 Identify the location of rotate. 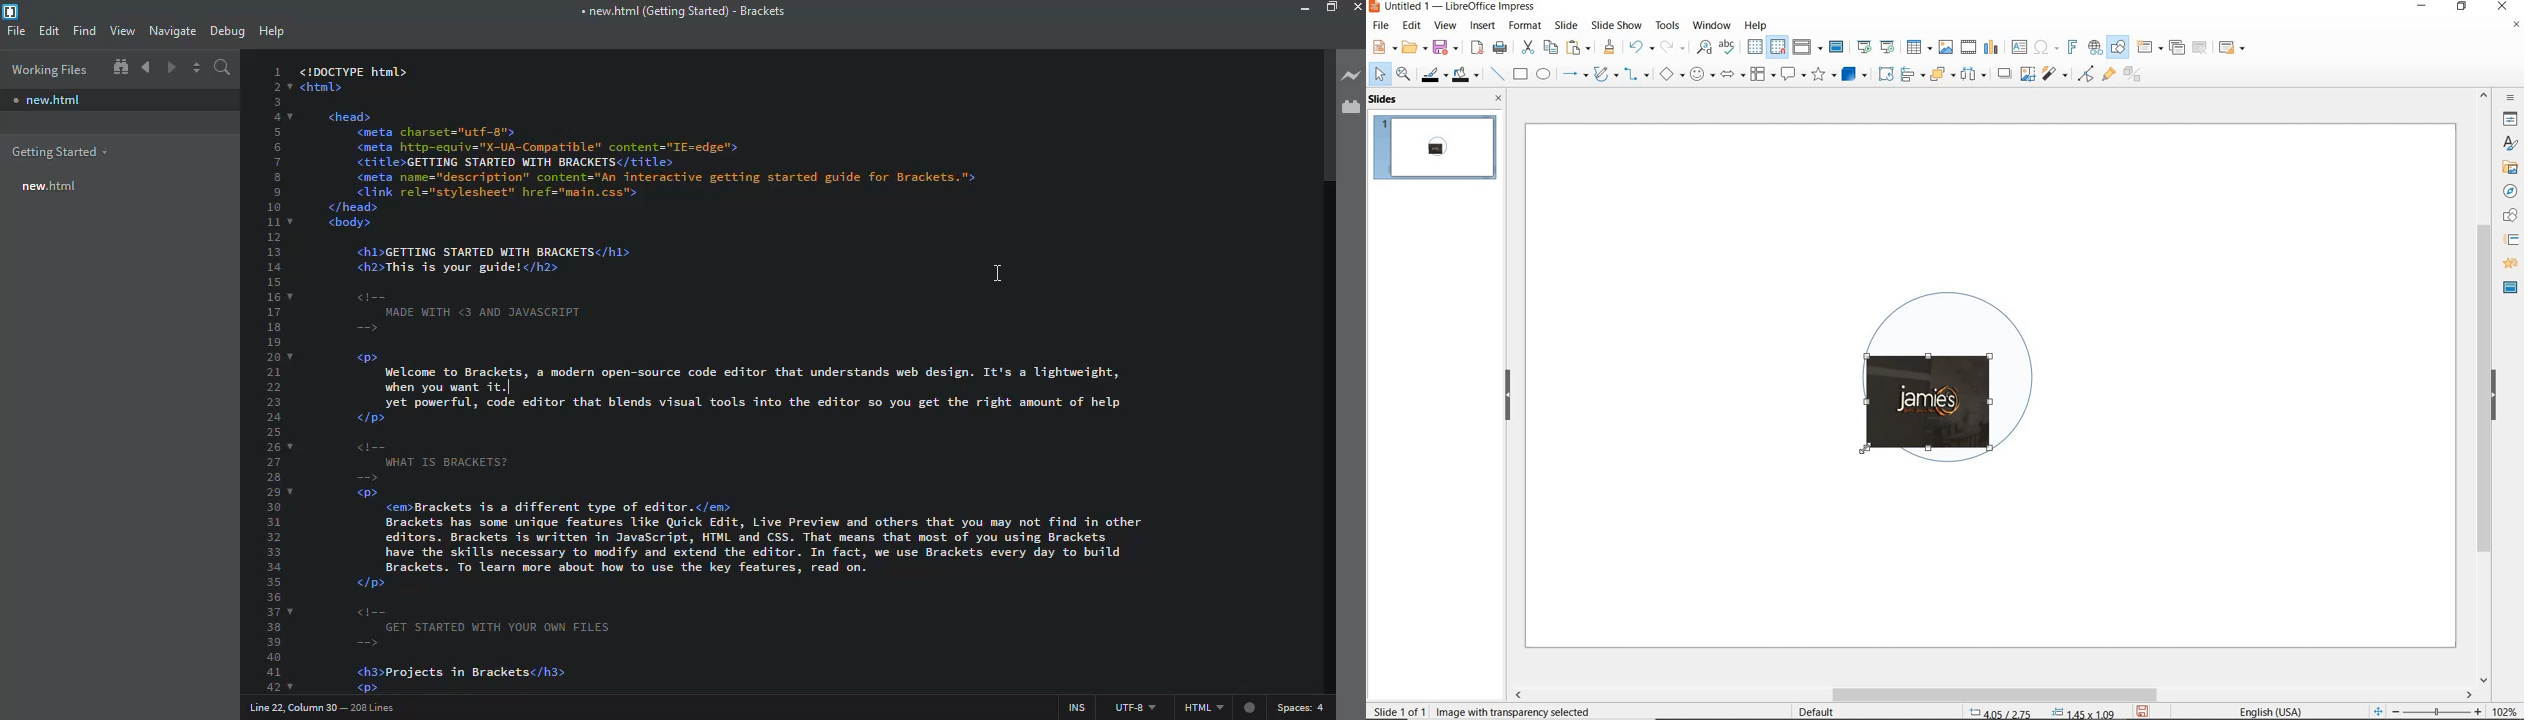
(1884, 73).